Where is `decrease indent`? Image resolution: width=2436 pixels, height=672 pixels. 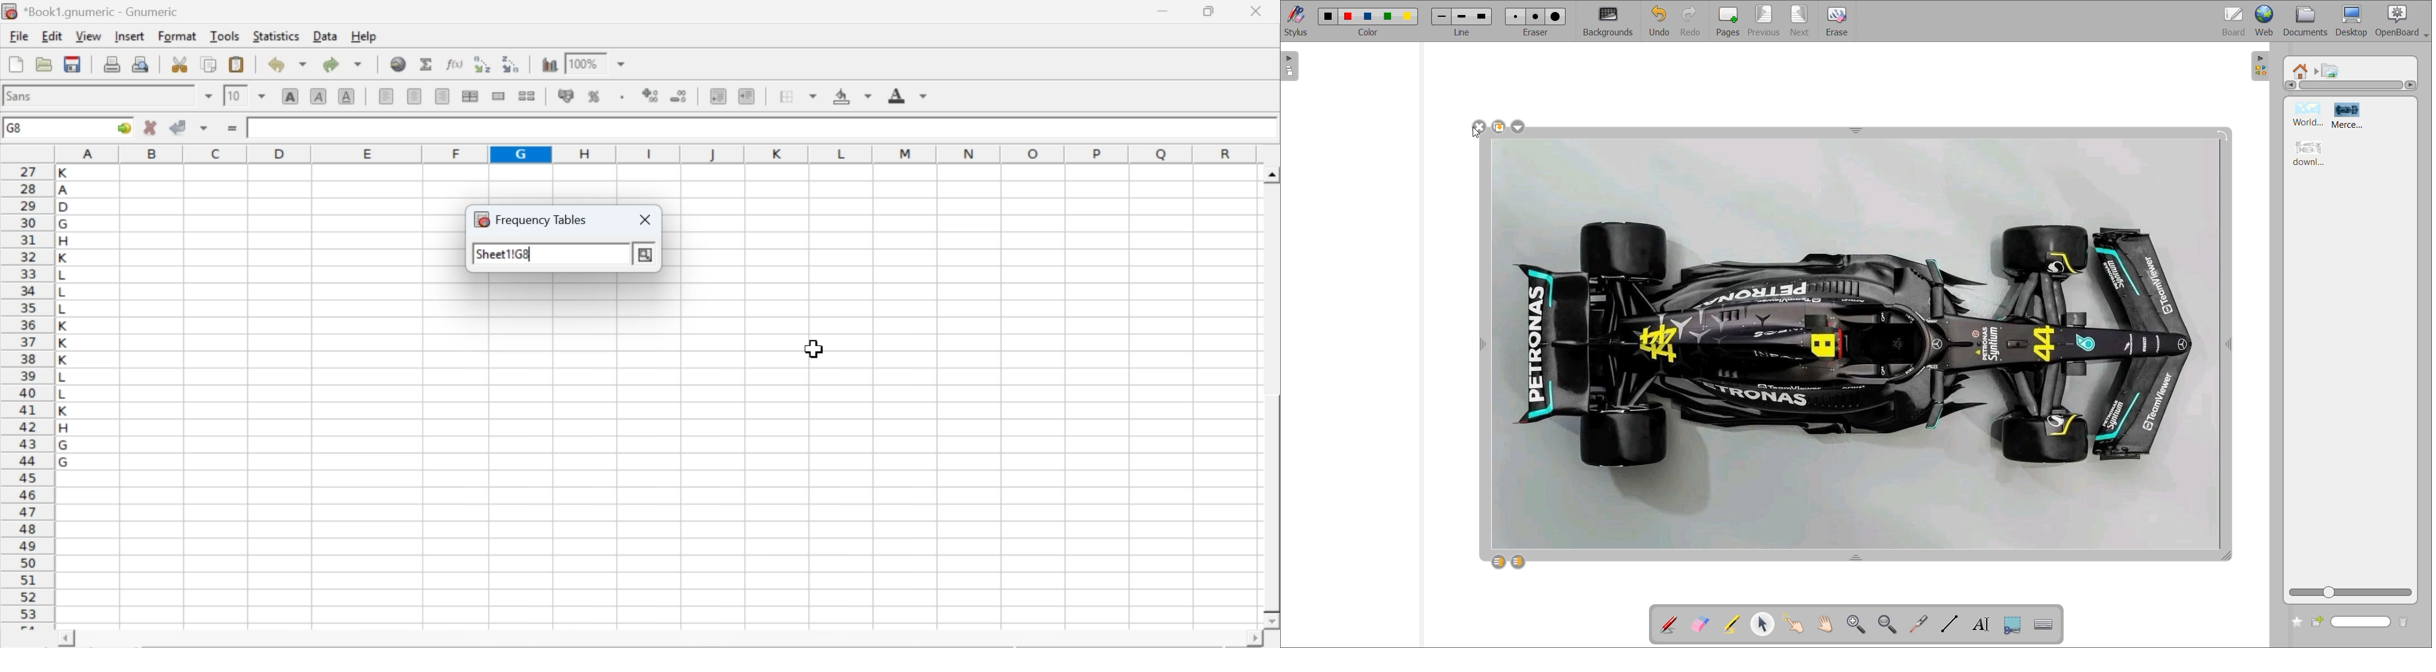 decrease indent is located at coordinates (718, 95).